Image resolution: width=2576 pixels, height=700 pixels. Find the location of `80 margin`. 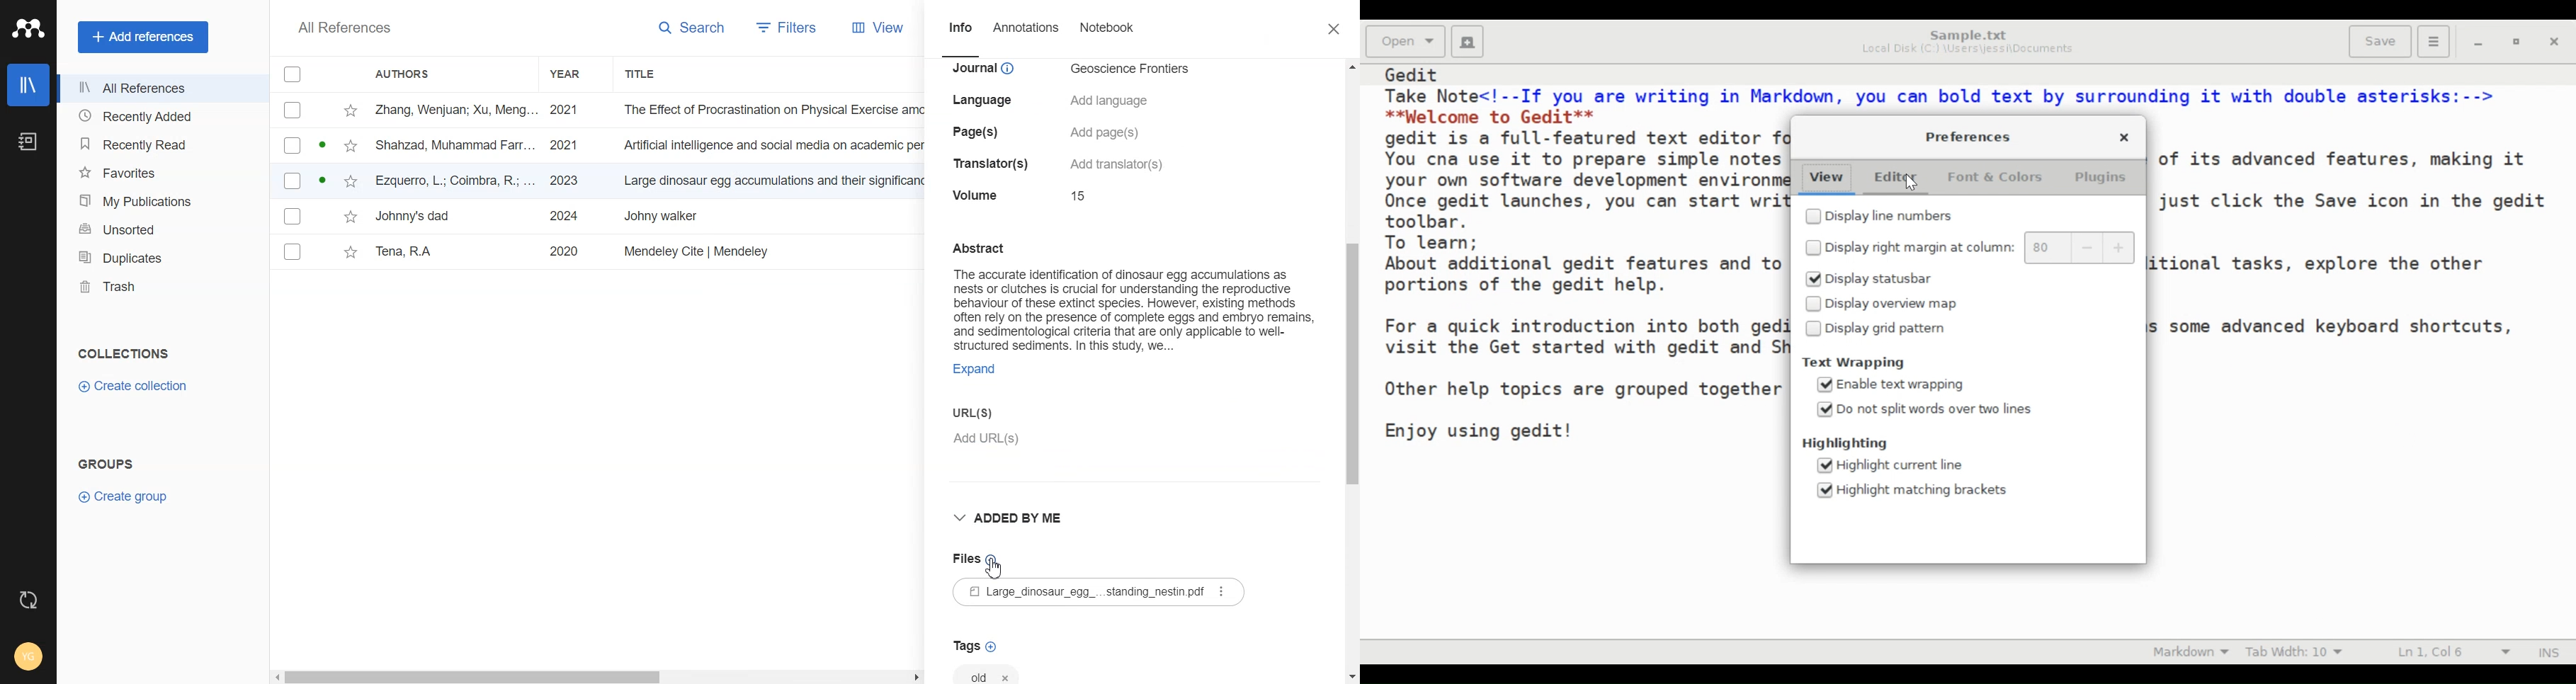

80 margin is located at coordinates (2049, 247).